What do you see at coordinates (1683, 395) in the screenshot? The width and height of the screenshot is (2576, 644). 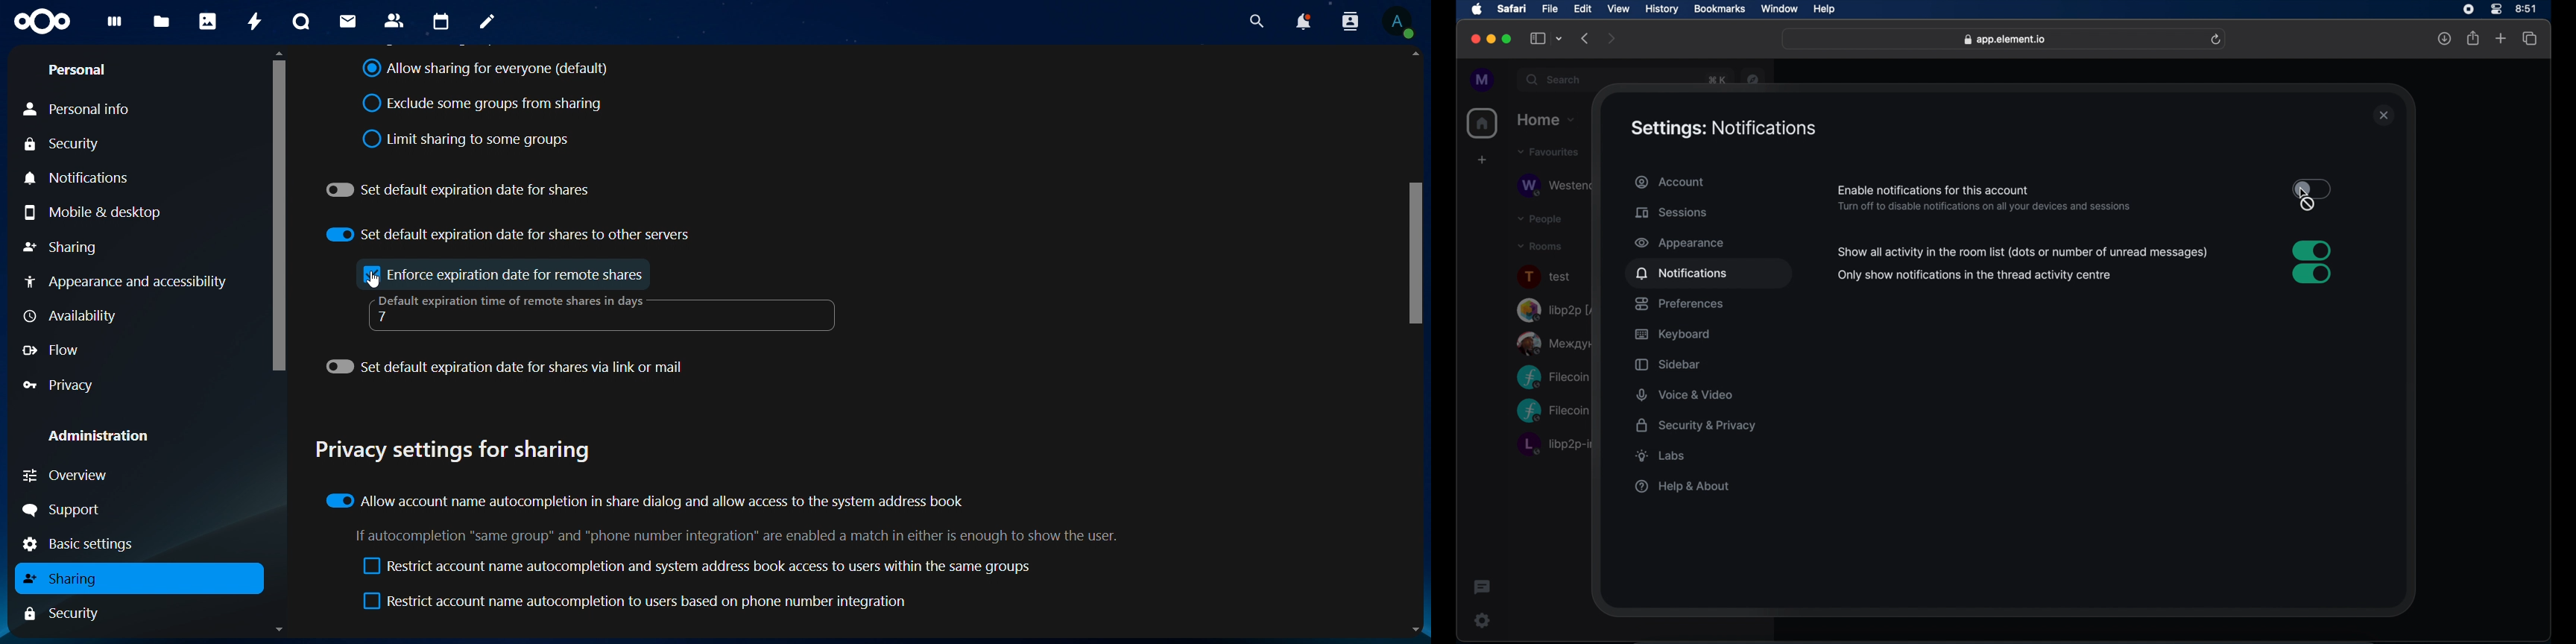 I see `voice and video` at bounding box center [1683, 395].